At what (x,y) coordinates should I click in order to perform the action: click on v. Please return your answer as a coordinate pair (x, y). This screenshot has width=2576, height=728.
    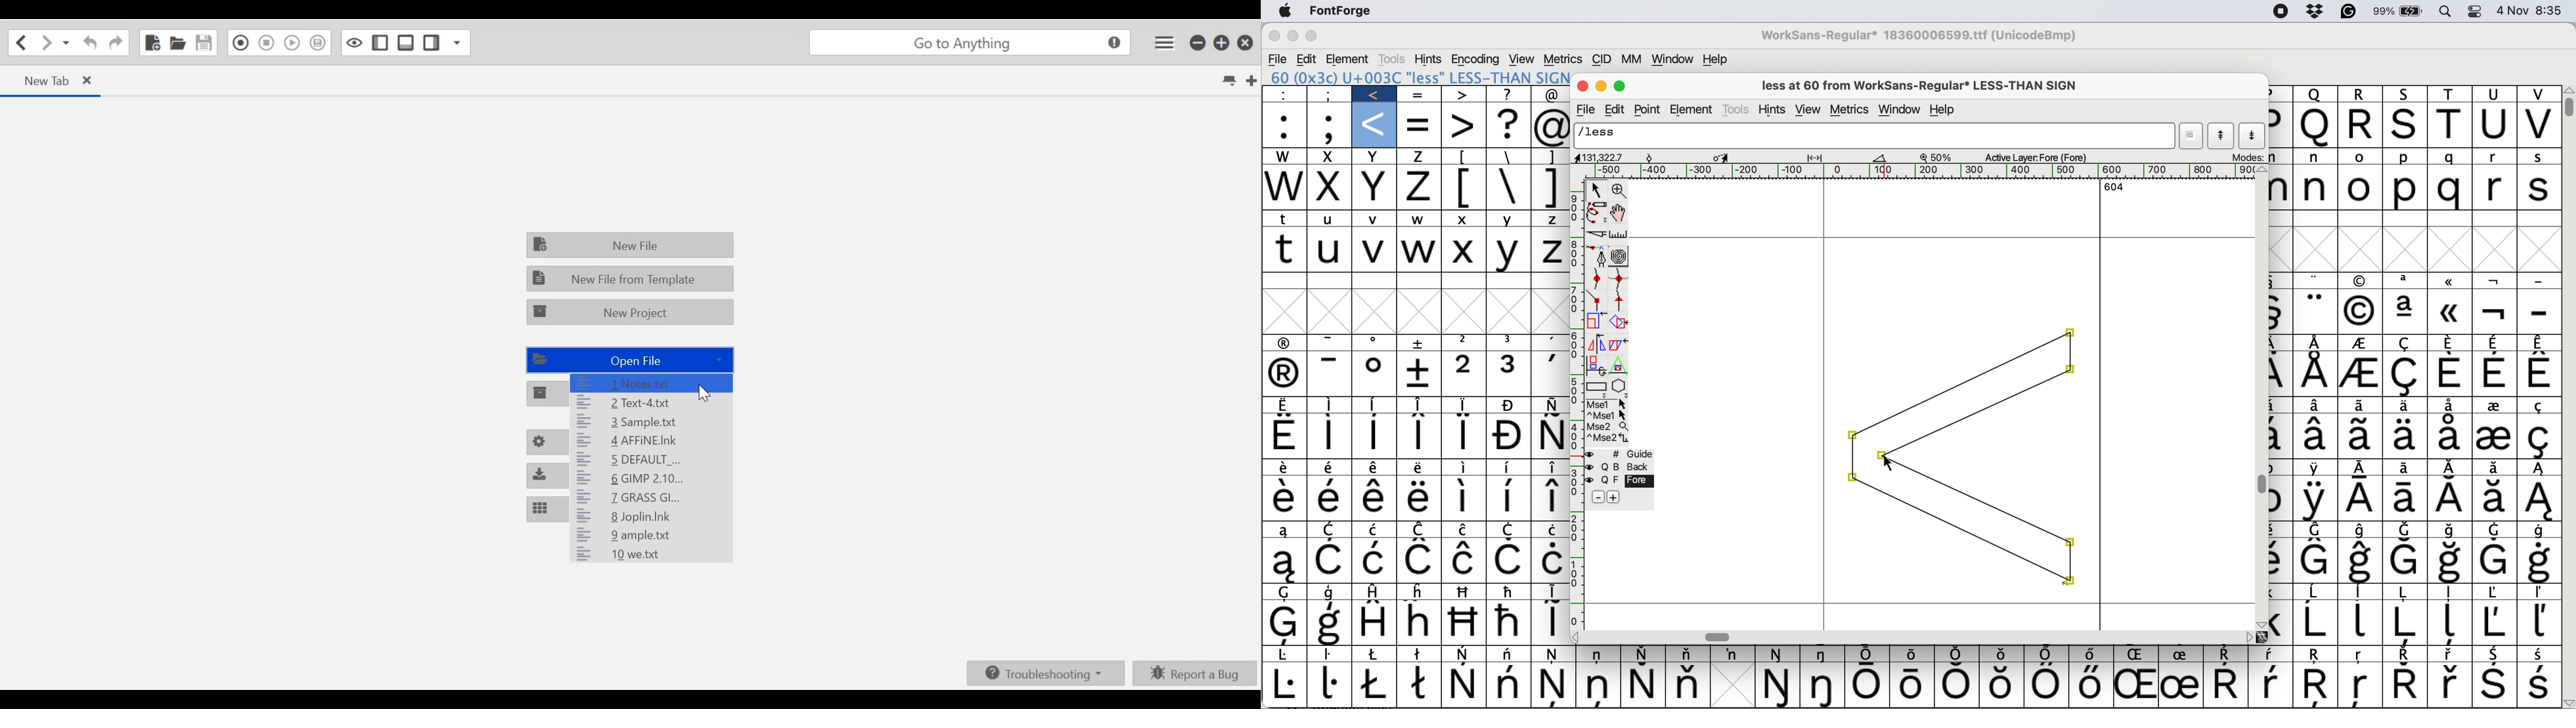
    Looking at the image, I should click on (2537, 94).